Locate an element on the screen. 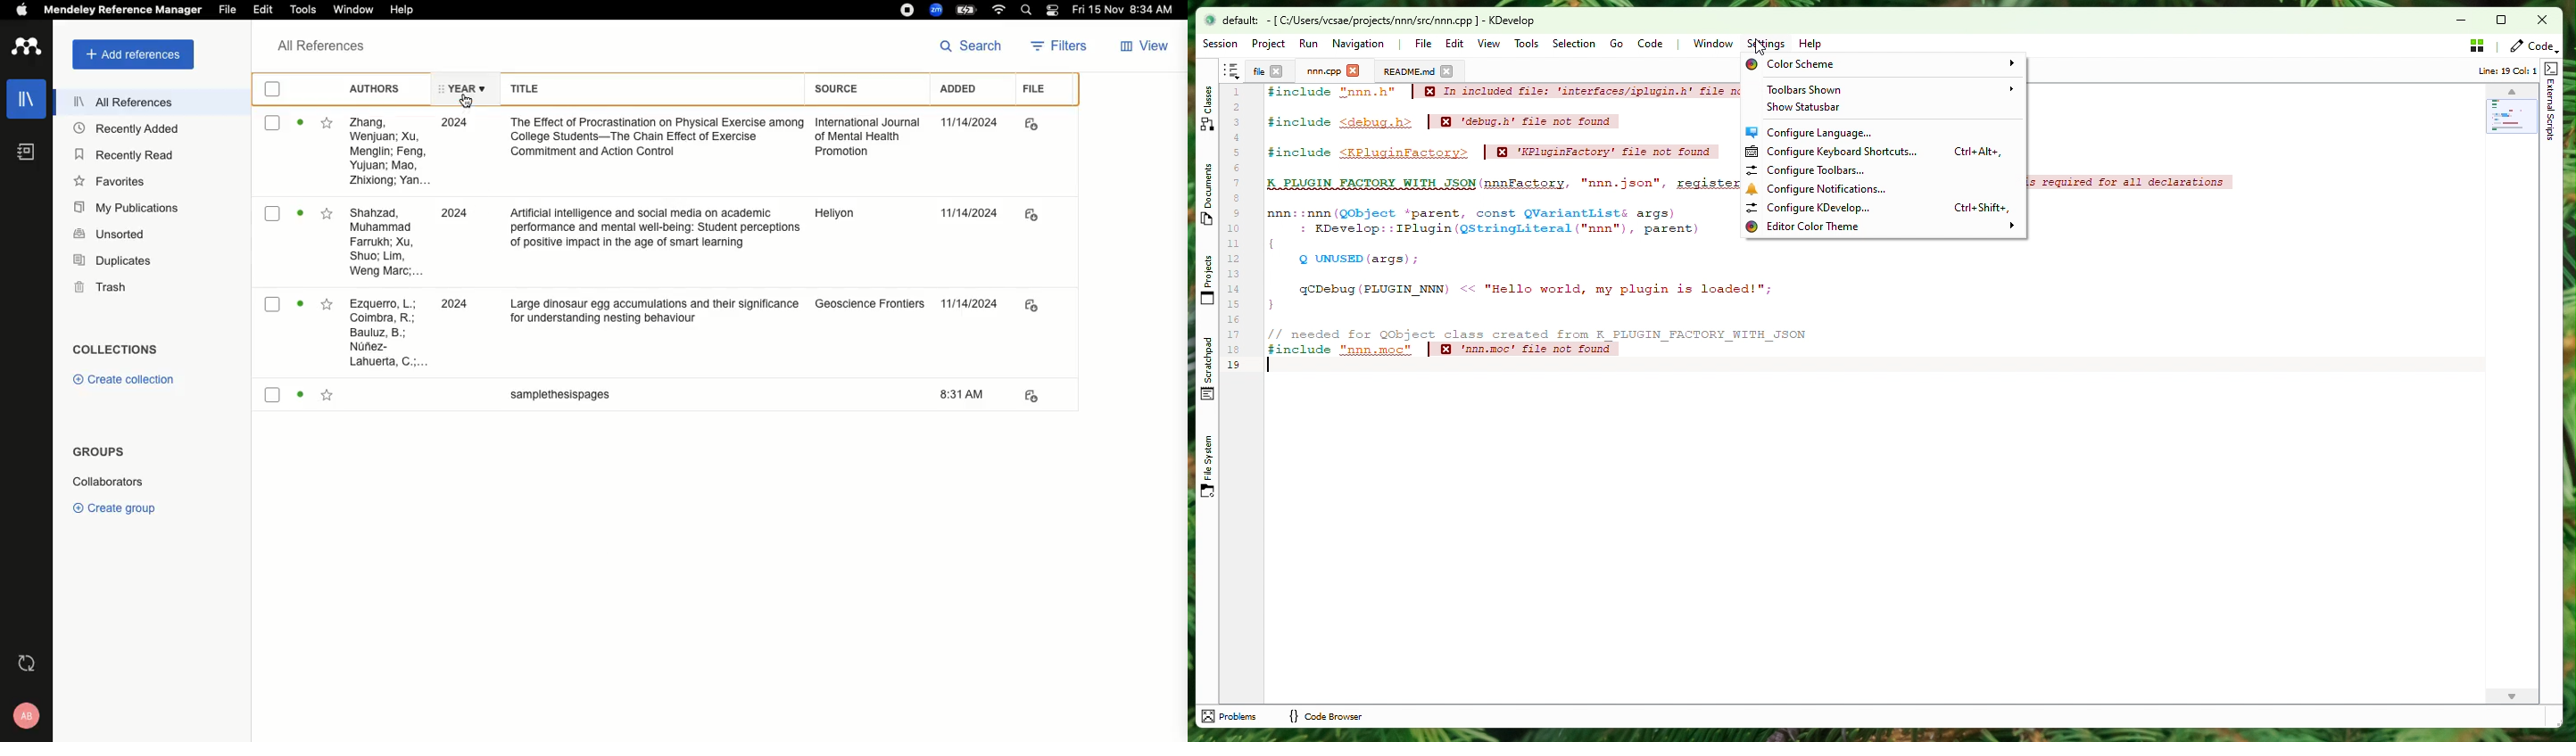 The width and height of the screenshot is (2576, 756). view status is located at coordinates (300, 308).